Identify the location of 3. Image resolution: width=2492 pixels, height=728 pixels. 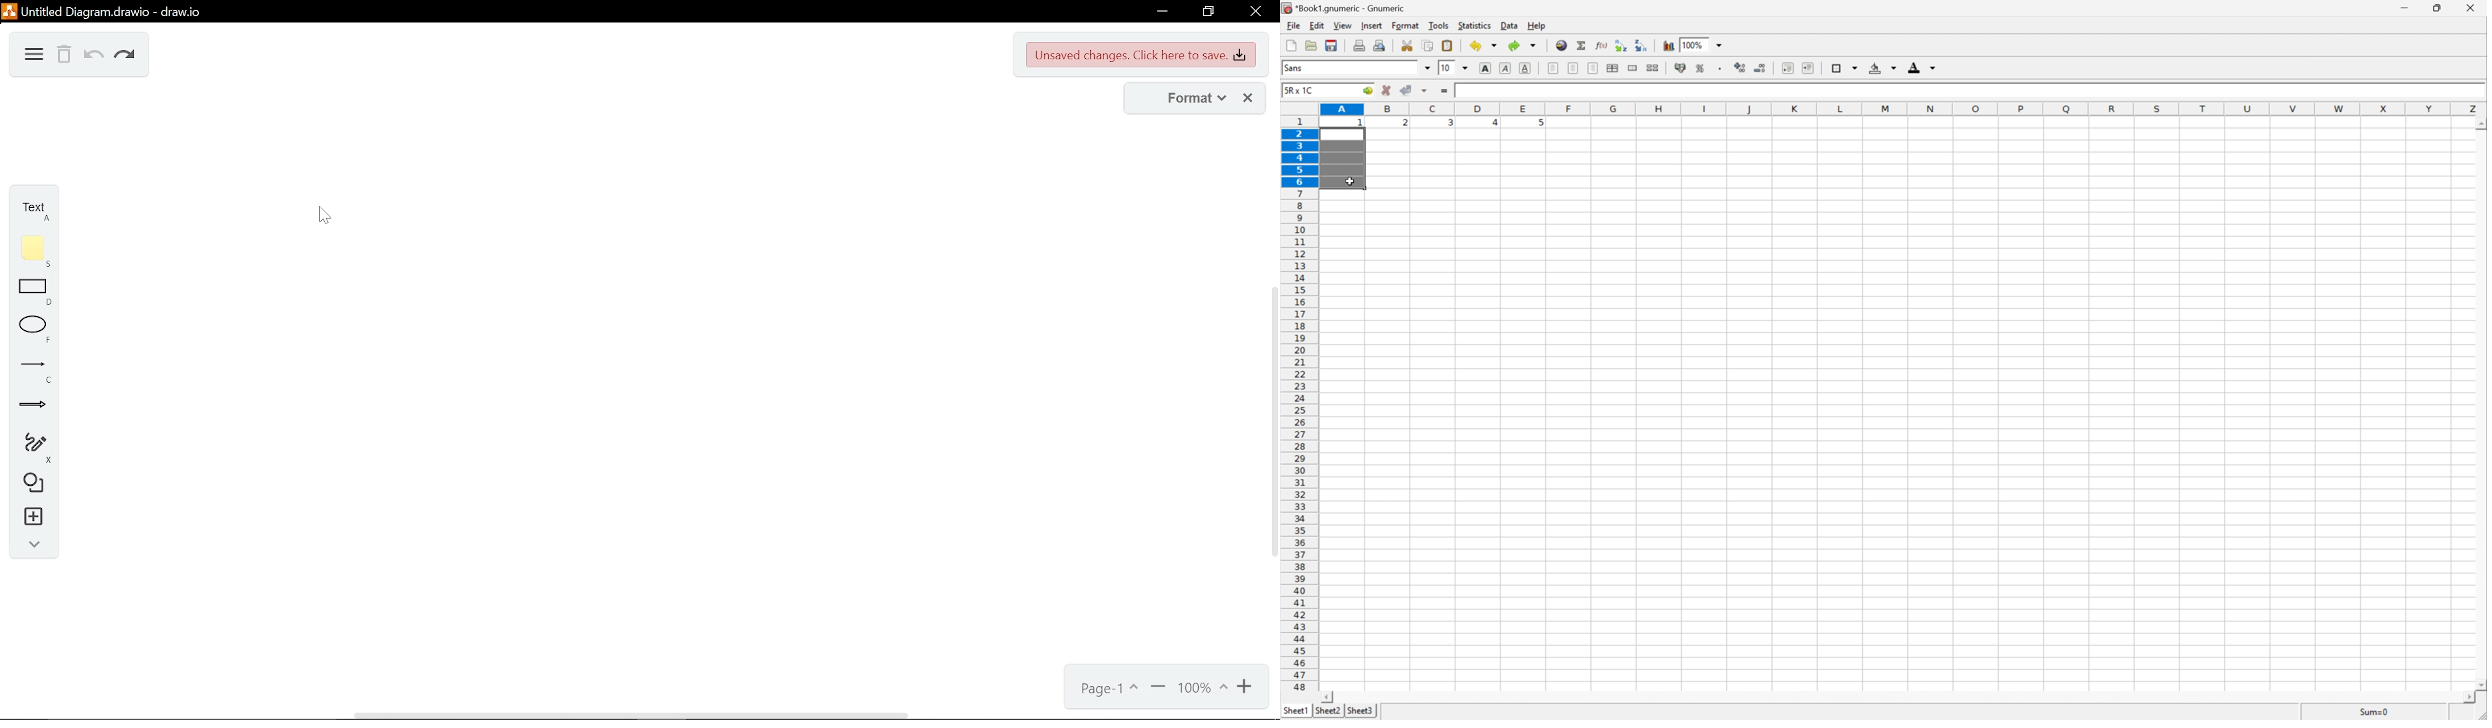
(1450, 125).